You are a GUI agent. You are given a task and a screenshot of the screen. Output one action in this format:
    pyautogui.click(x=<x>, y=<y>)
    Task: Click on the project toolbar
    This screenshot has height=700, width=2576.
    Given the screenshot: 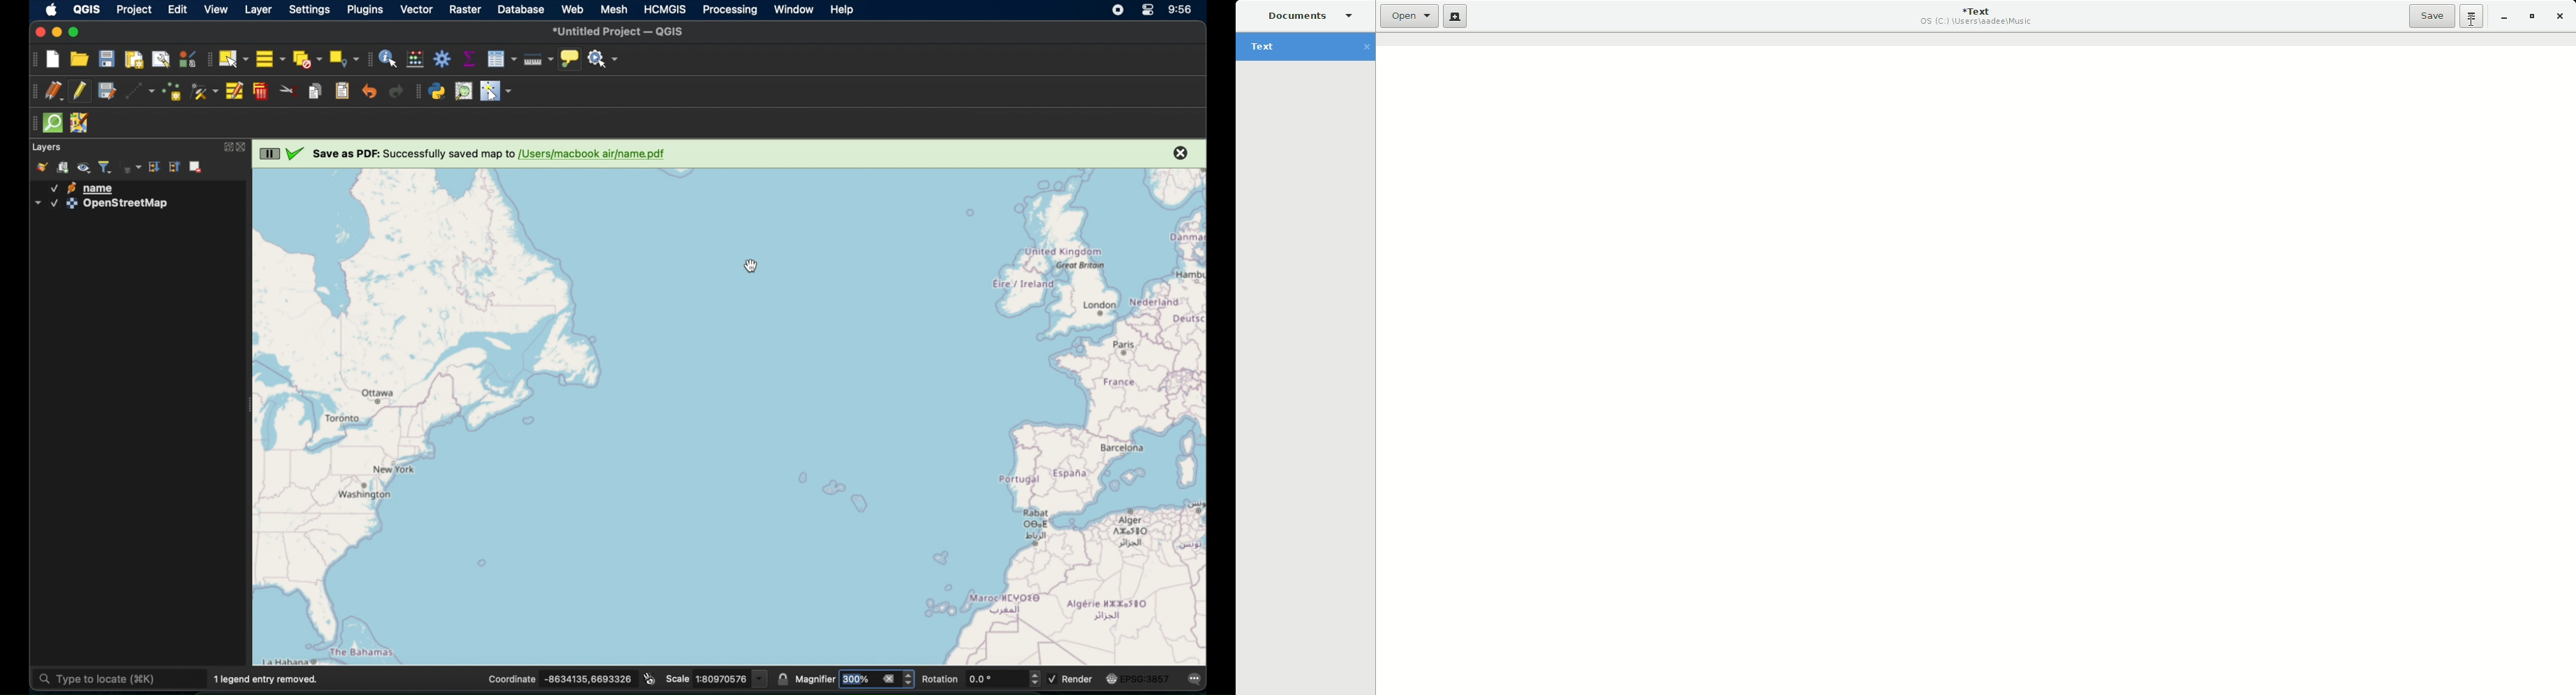 What is the action you would take?
    pyautogui.click(x=32, y=59)
    